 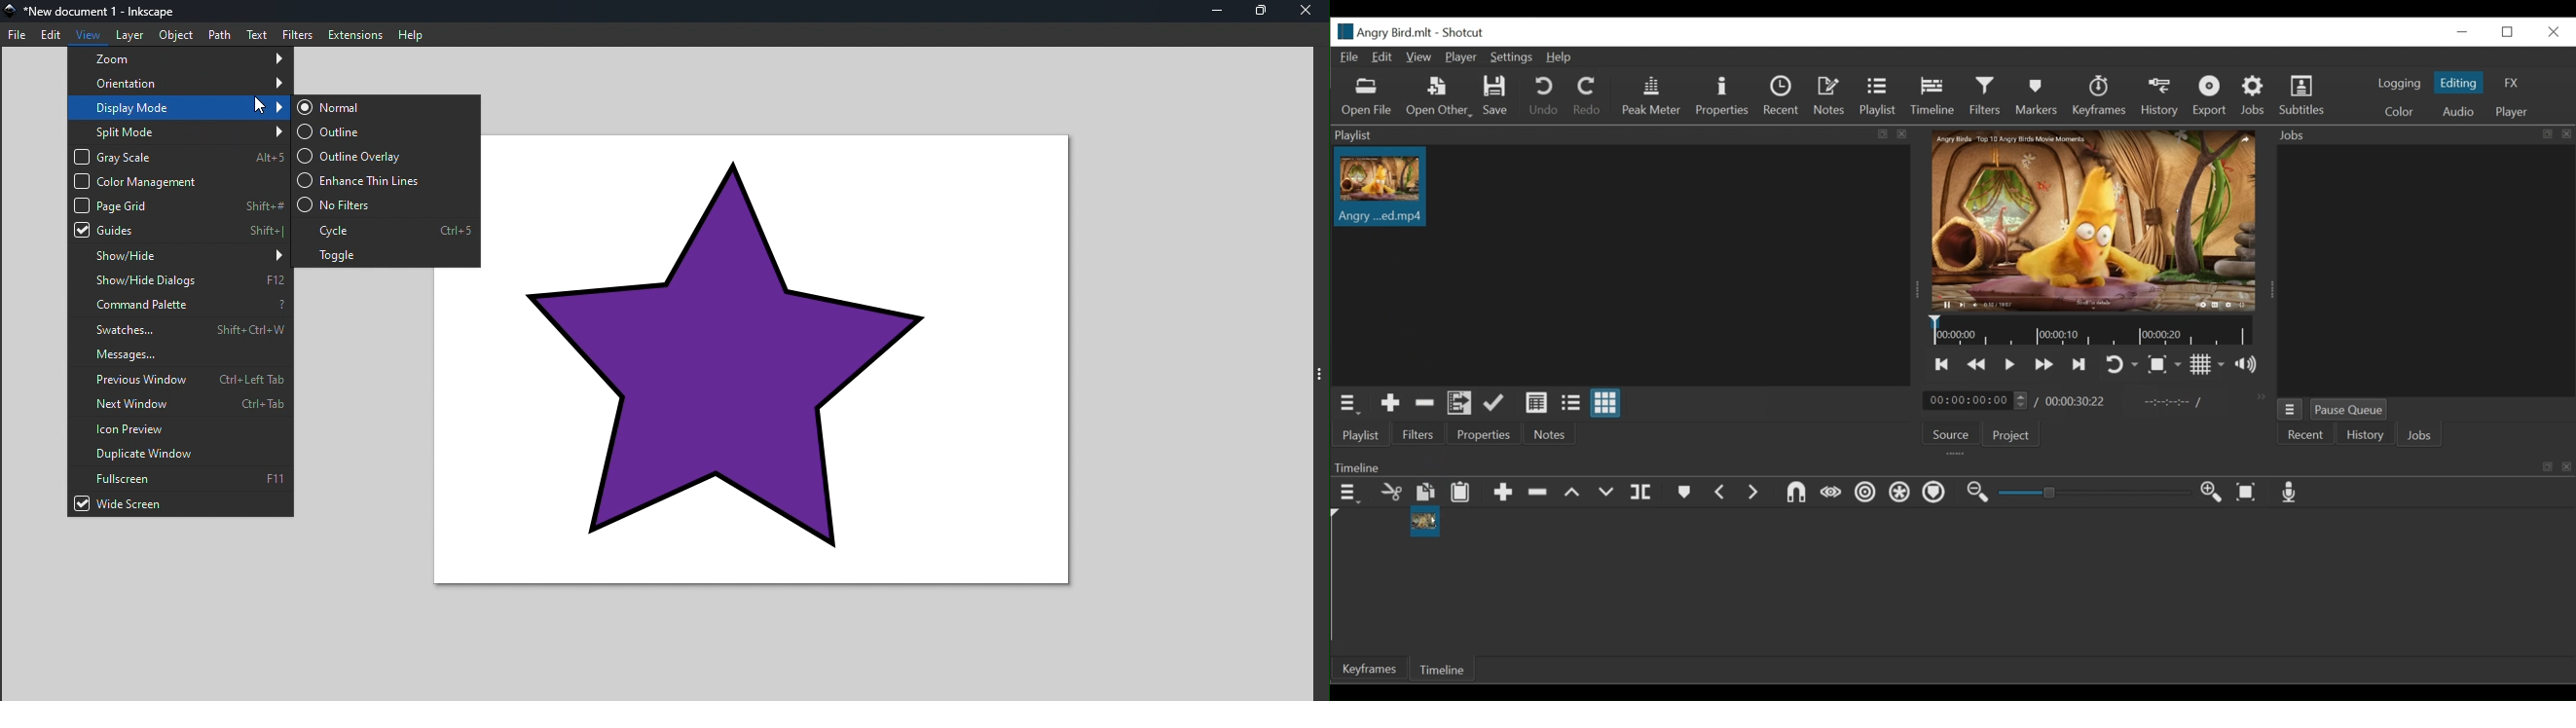 I want to click on No filters, so click(x=385, y=203).